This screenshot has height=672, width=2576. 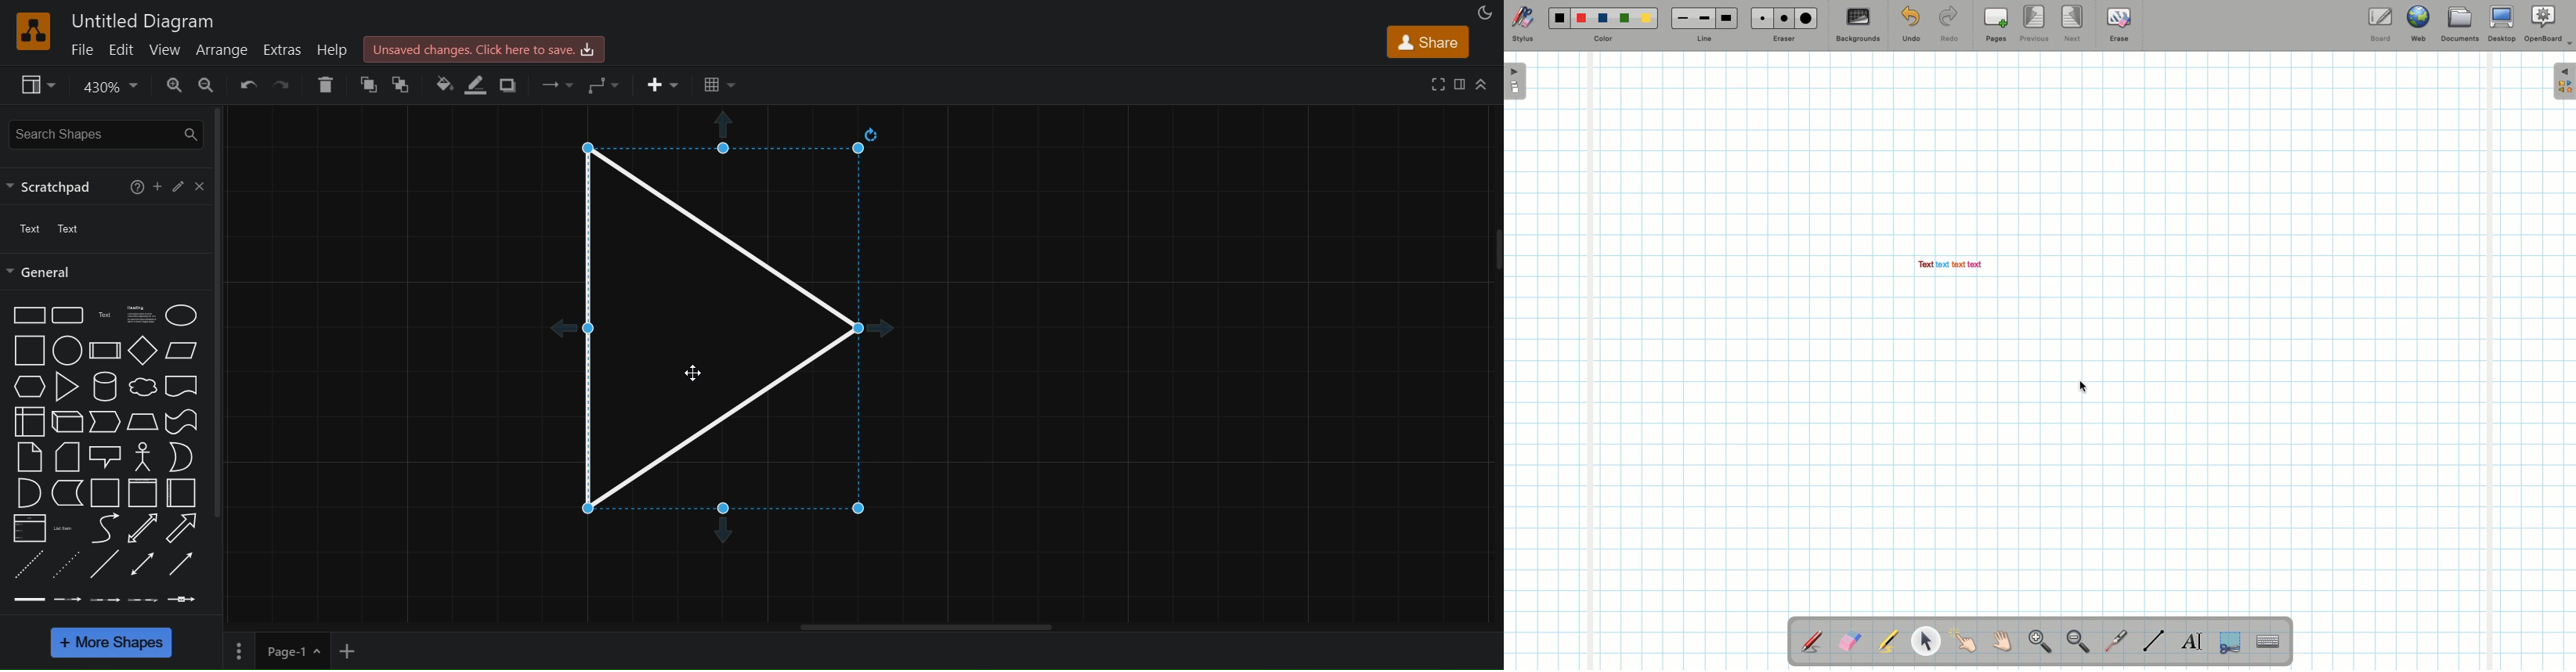 What do you see at coordinates (1783, 40) in the screenshot?
I see `Eraser` at bounding box center [1783, 40].